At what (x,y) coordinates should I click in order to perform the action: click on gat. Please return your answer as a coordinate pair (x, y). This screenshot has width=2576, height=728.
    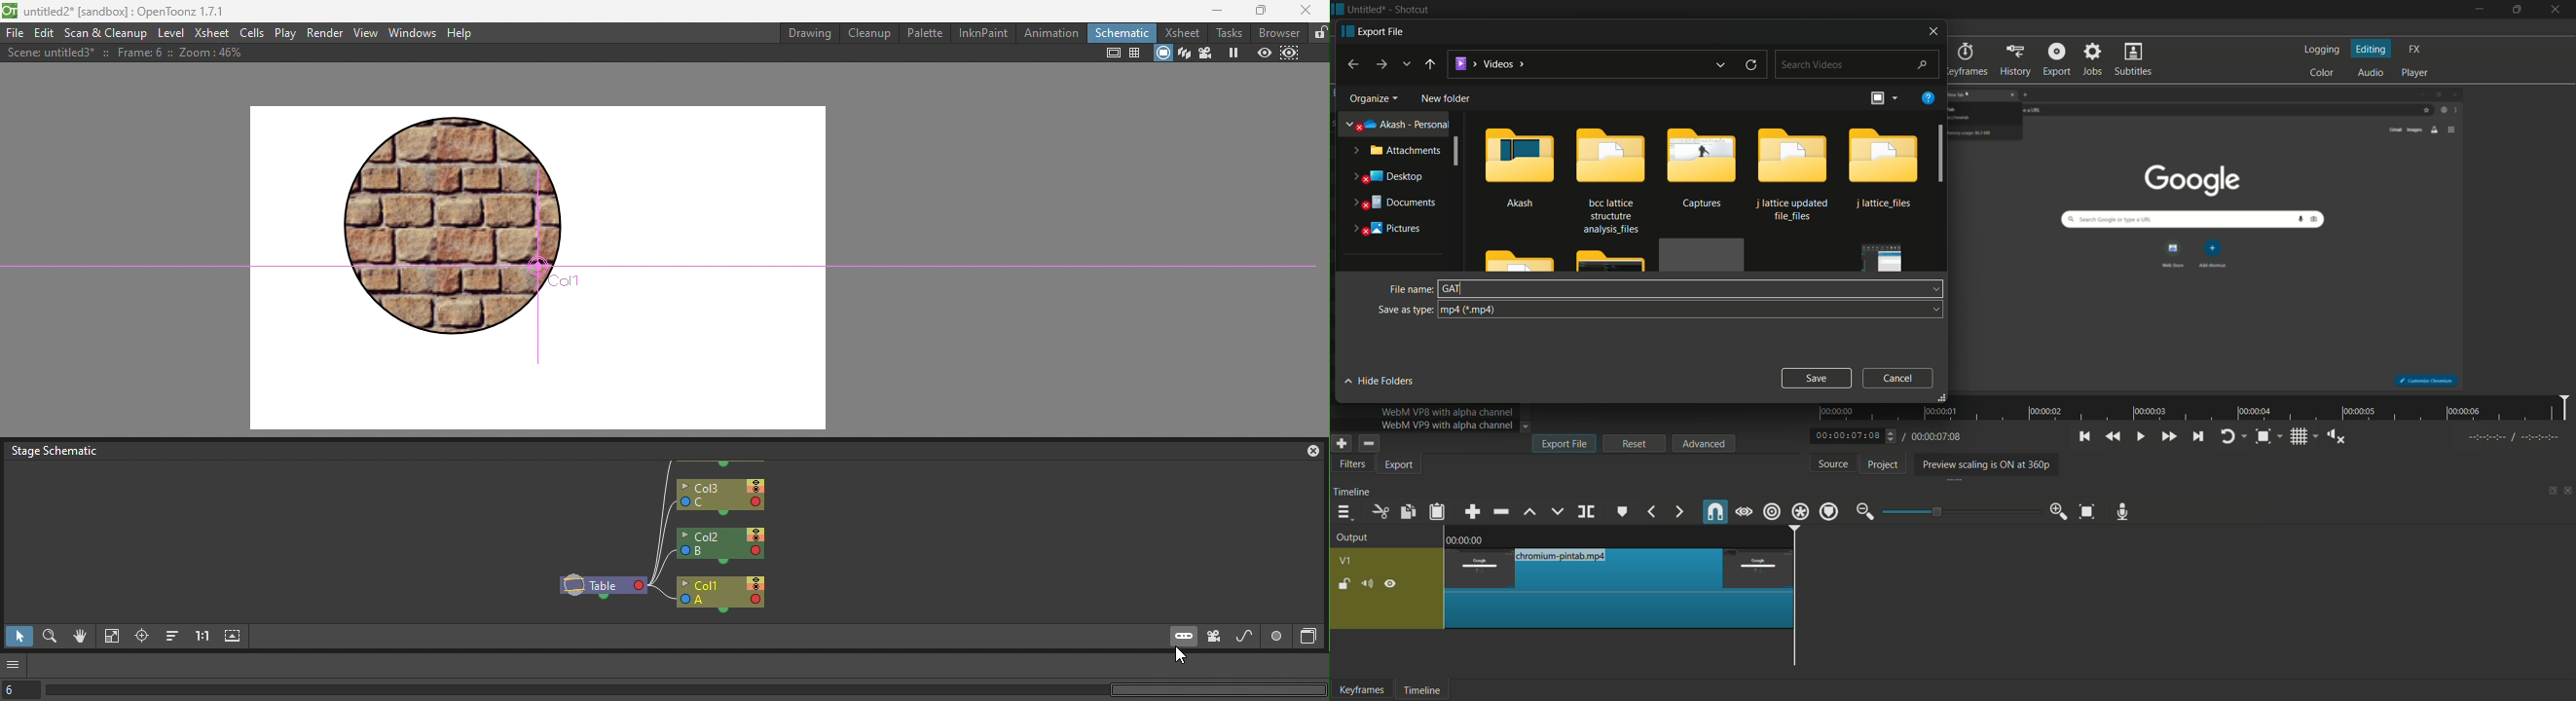
    Looking at the image, I should click on (1453, 288).